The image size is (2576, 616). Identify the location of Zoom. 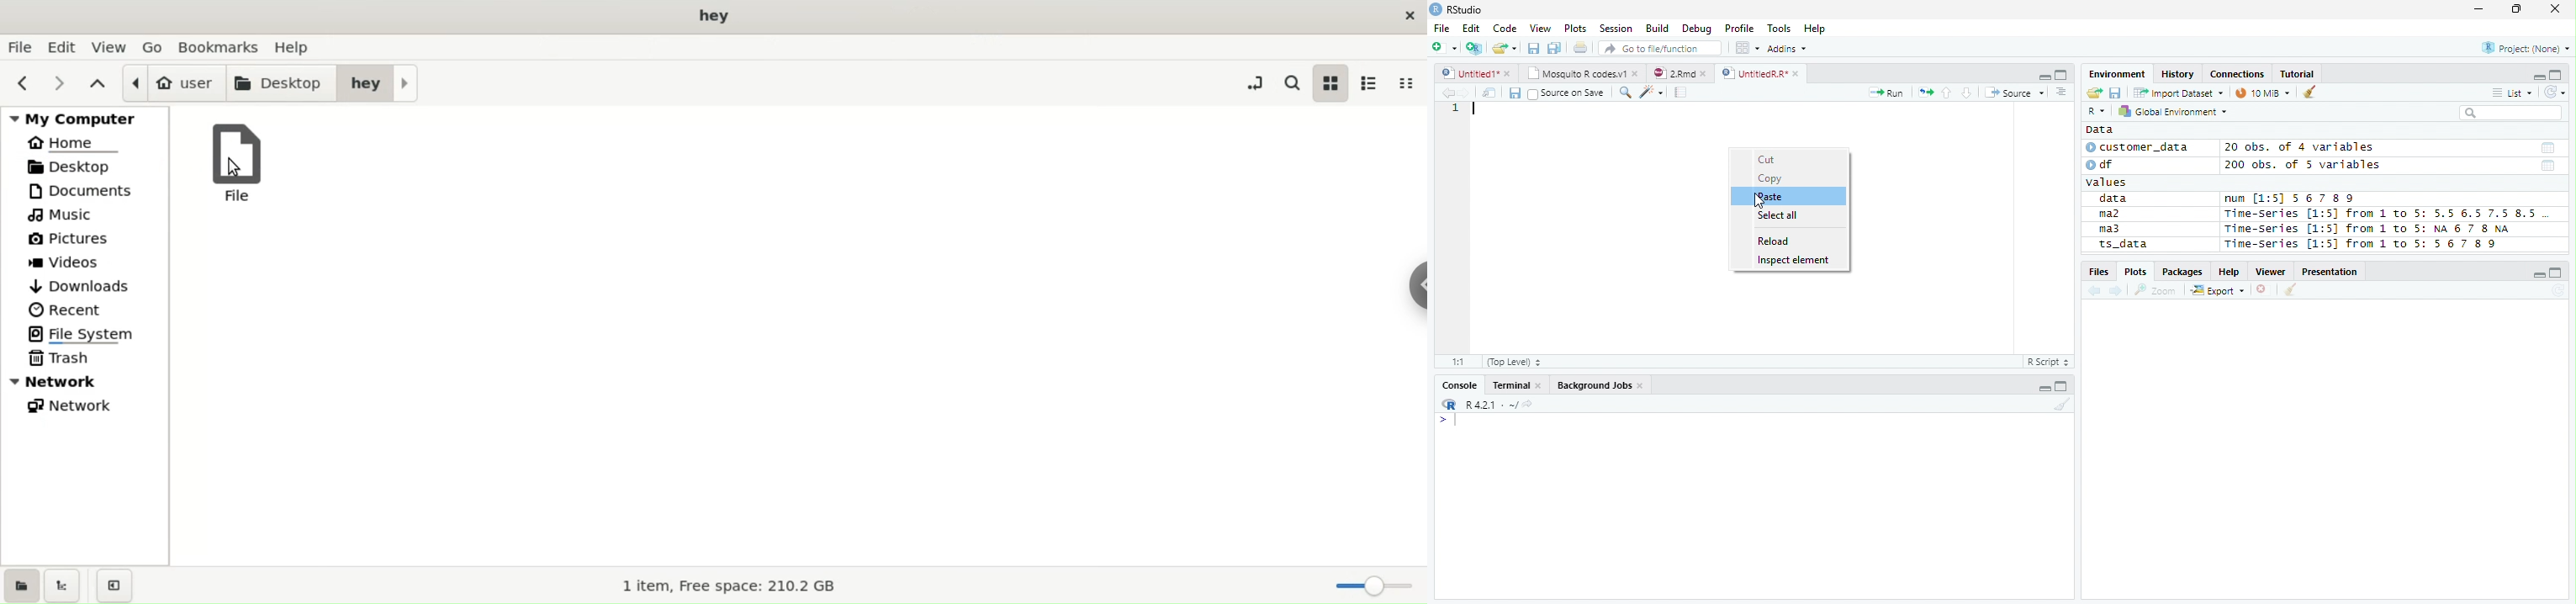
(2155, 290).